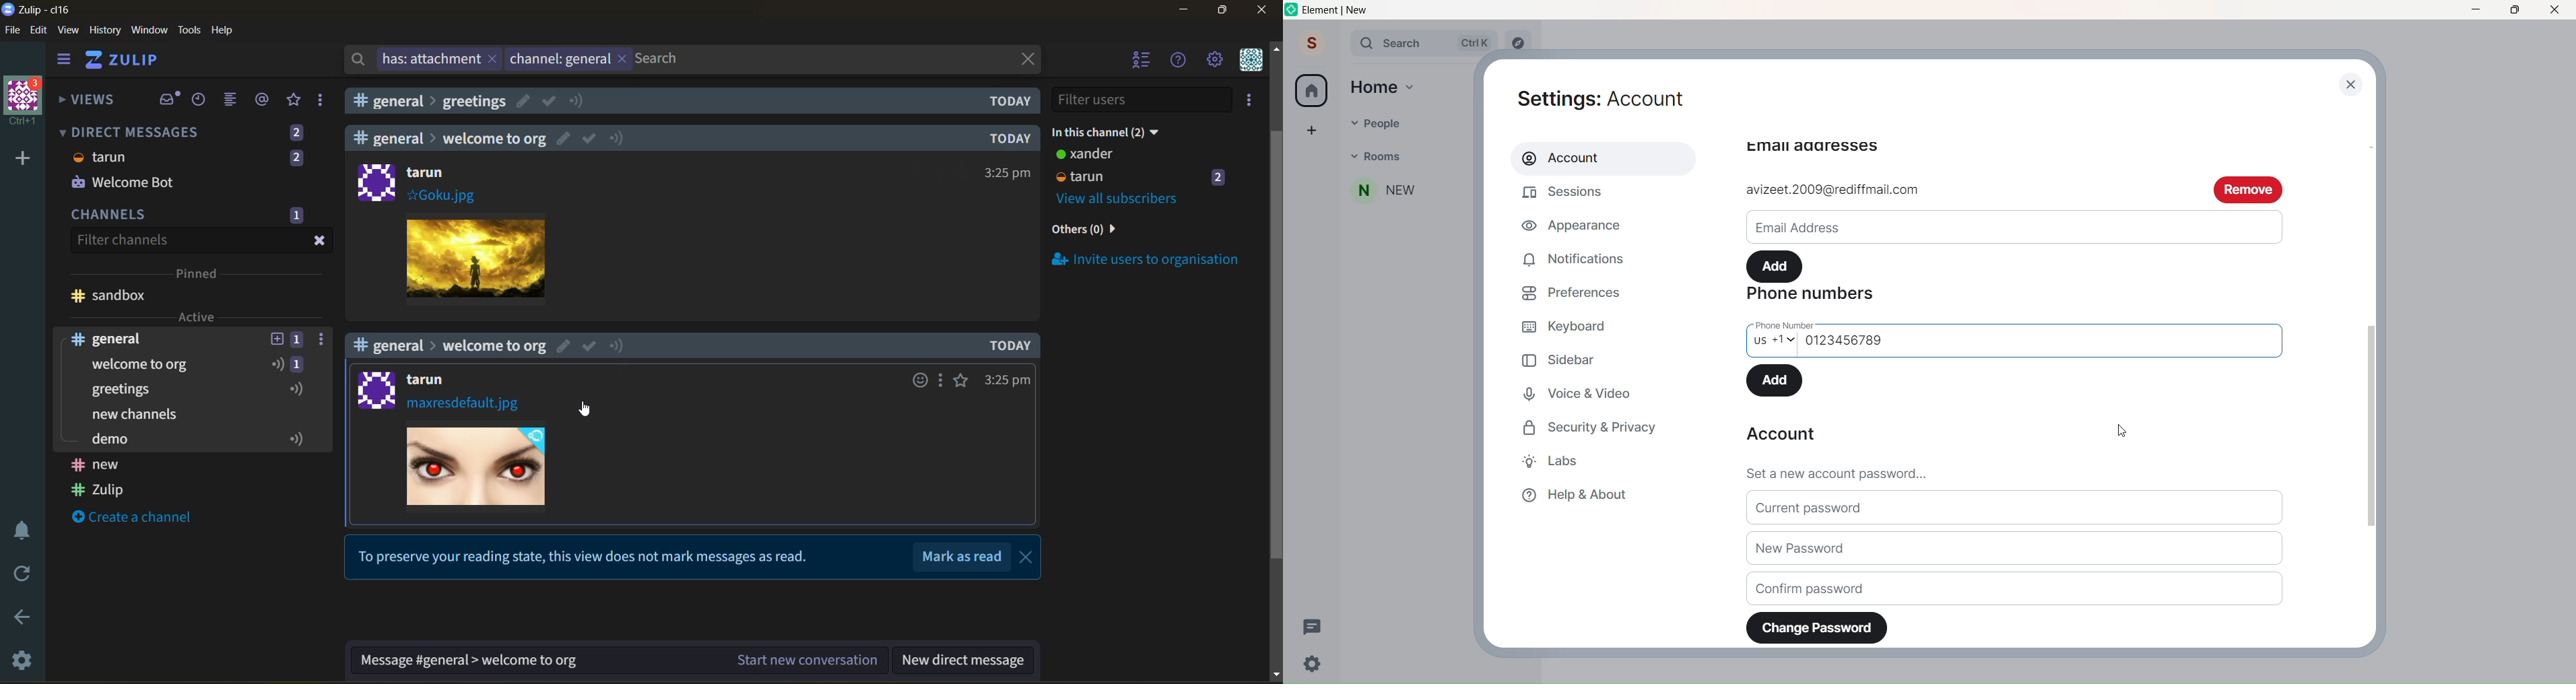 The width and height of the screenshot is (2576, 700). Describe the element at coordinates (2020, 471) in the screenshot. I see `Set a new password` at that location.